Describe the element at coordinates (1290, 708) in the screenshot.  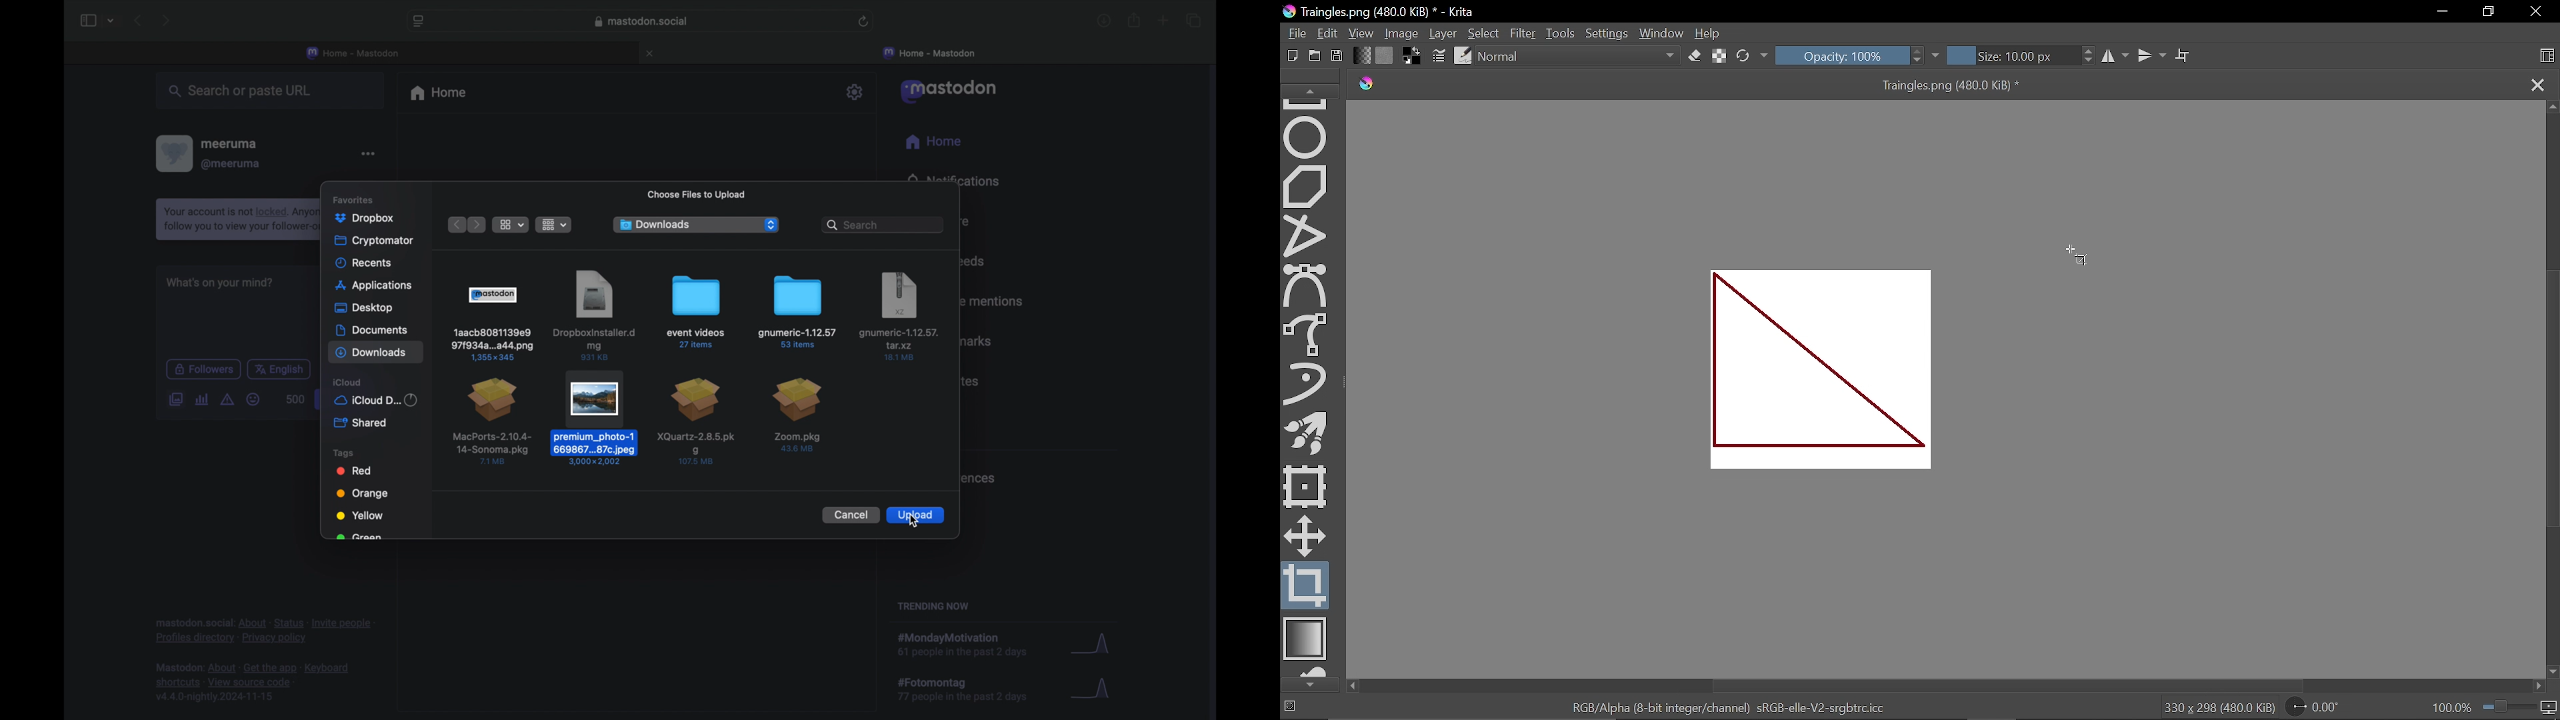
I see `No selection` at that location.